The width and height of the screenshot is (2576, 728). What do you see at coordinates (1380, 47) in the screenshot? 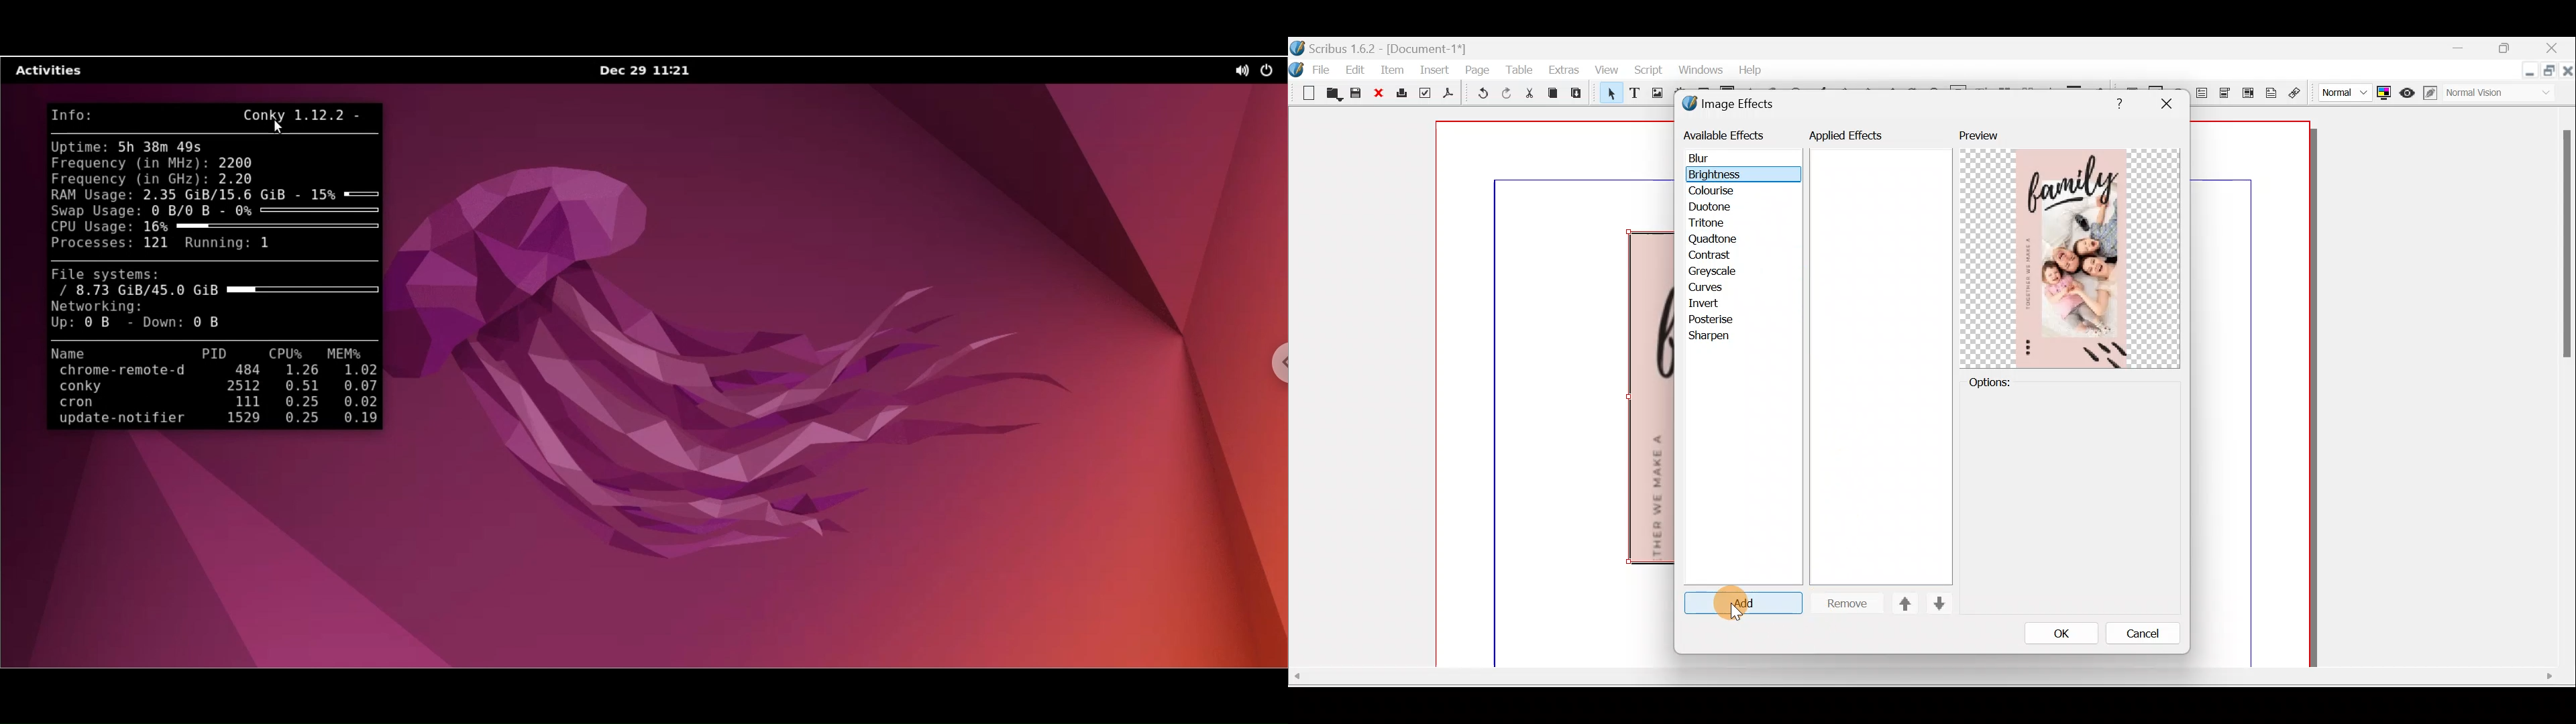
I see `Document name` at bounding box center [1380, 47].